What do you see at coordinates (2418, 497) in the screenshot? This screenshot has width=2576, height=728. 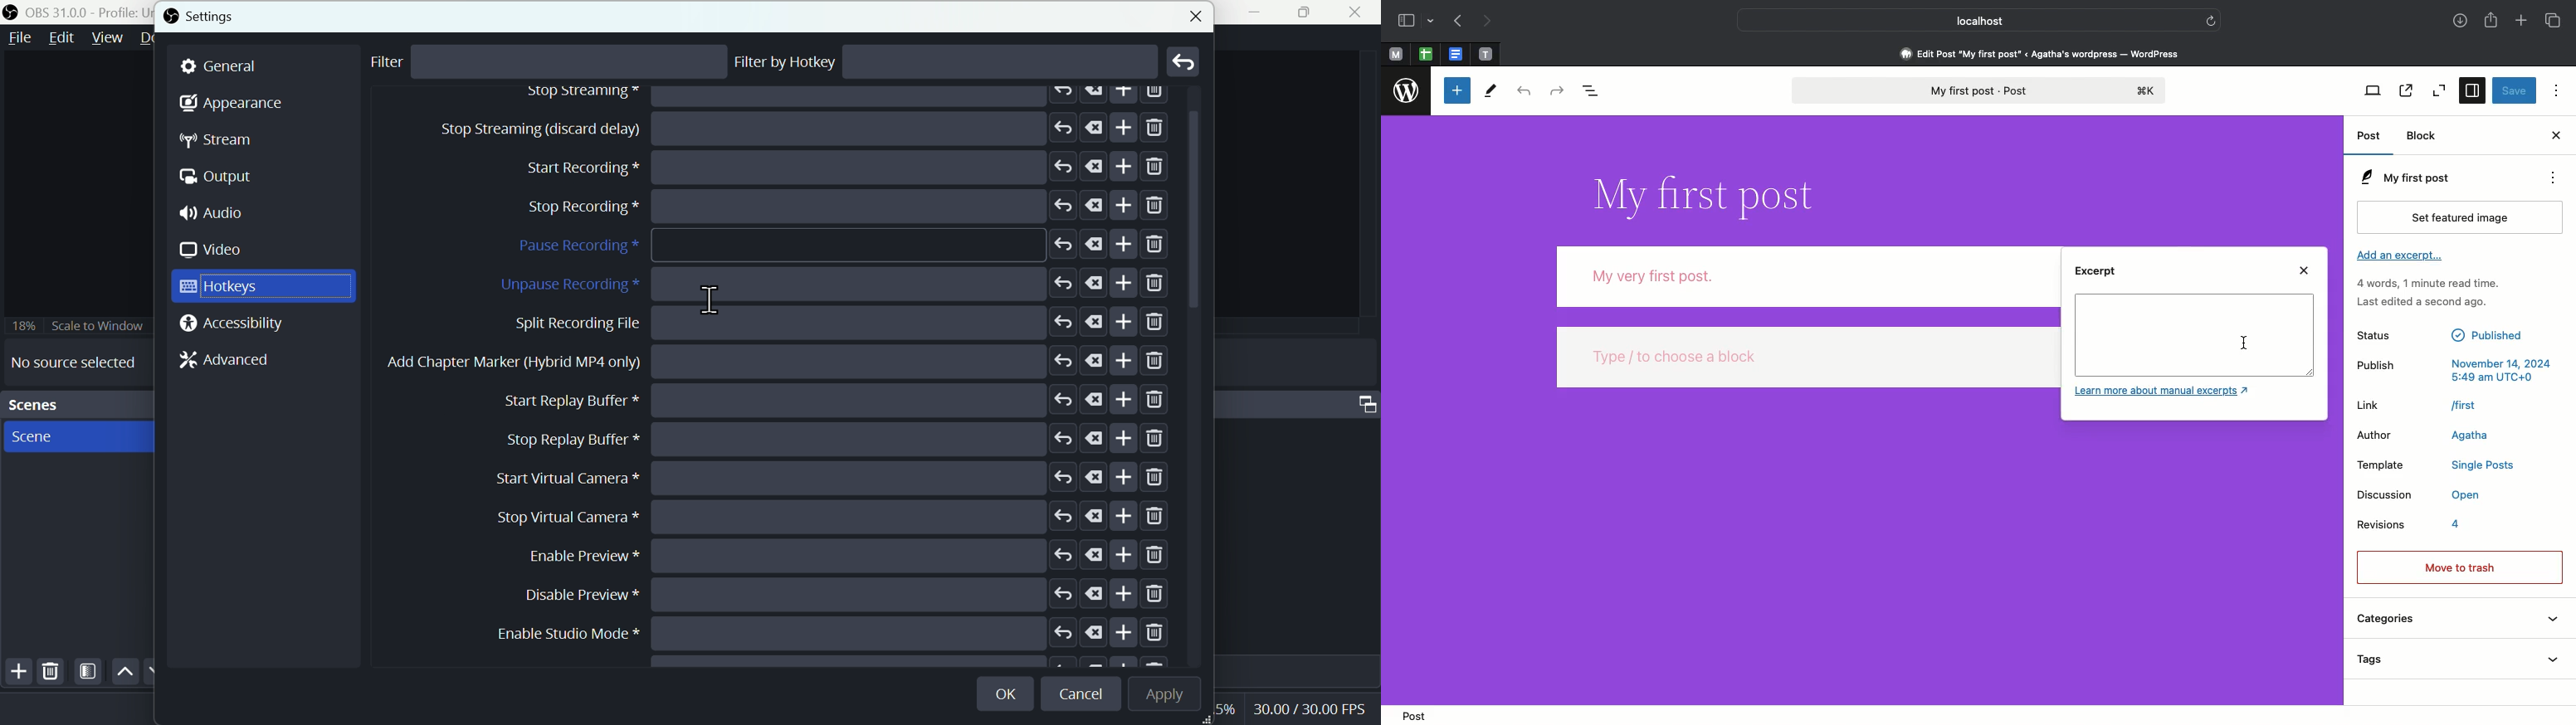 I see `Discussion` at bounding box center [2418, 497].